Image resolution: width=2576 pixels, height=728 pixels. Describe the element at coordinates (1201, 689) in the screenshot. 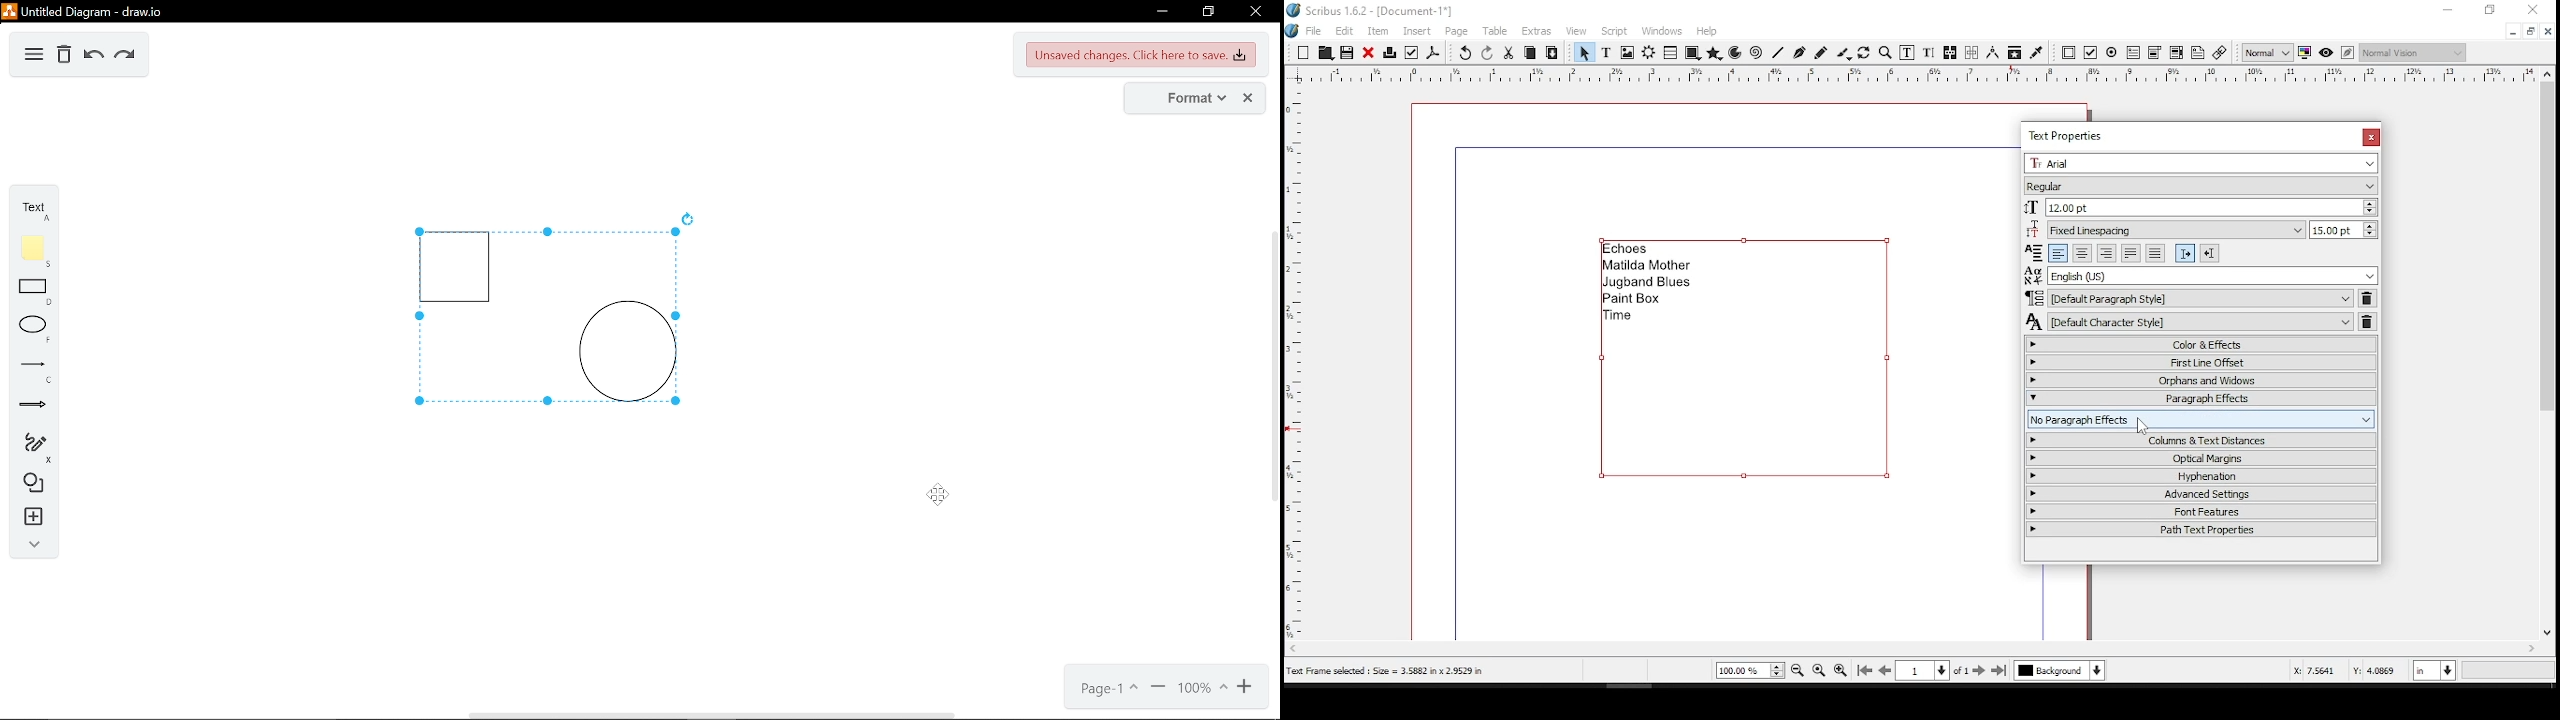

I see `current zoom` at that location.